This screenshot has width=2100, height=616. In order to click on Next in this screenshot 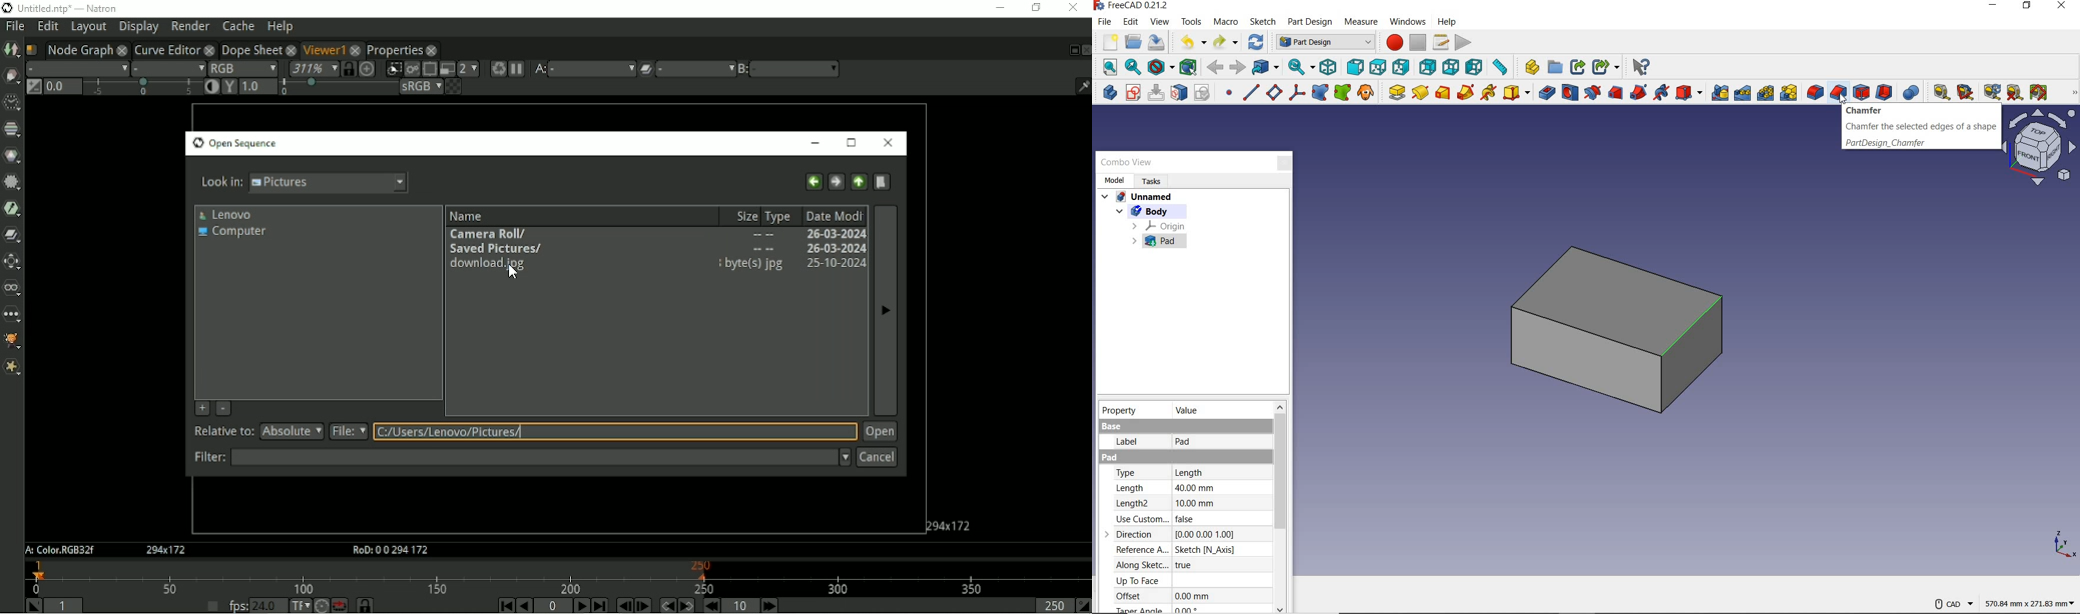, I will do `click(885, 309)`.